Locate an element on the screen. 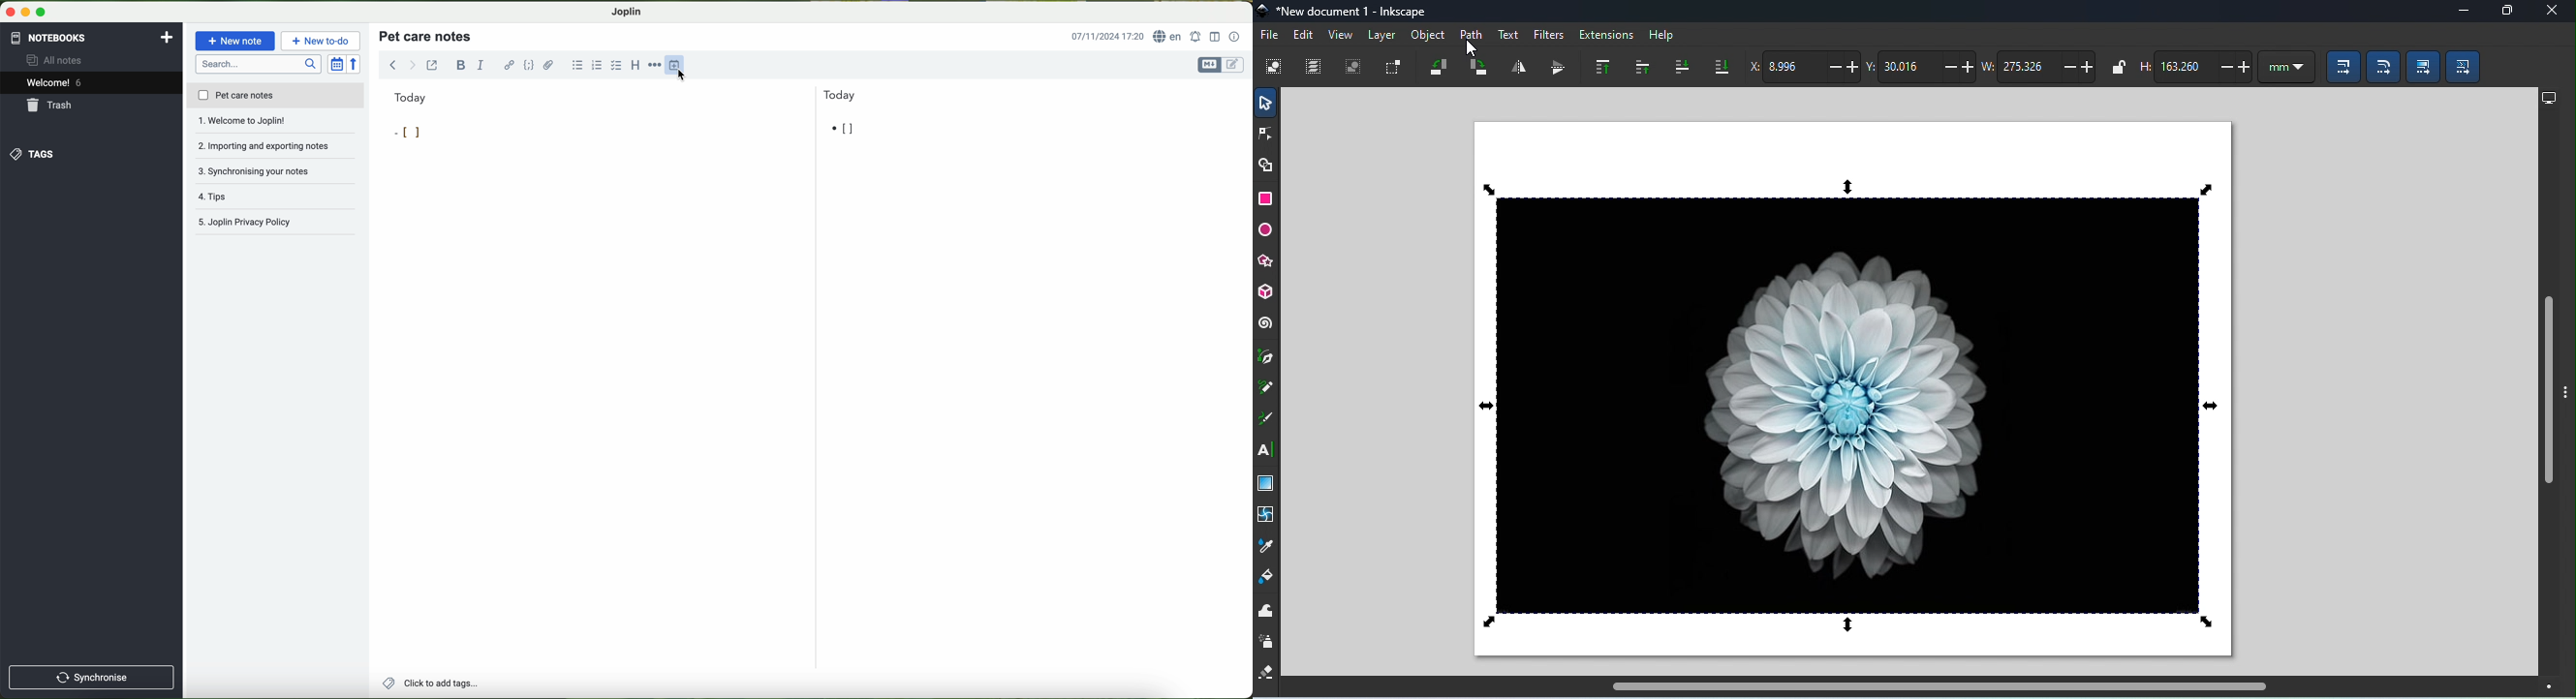 This screenshot has width=2576, height=700. navigation arrows is located at coordinates (400, 64).